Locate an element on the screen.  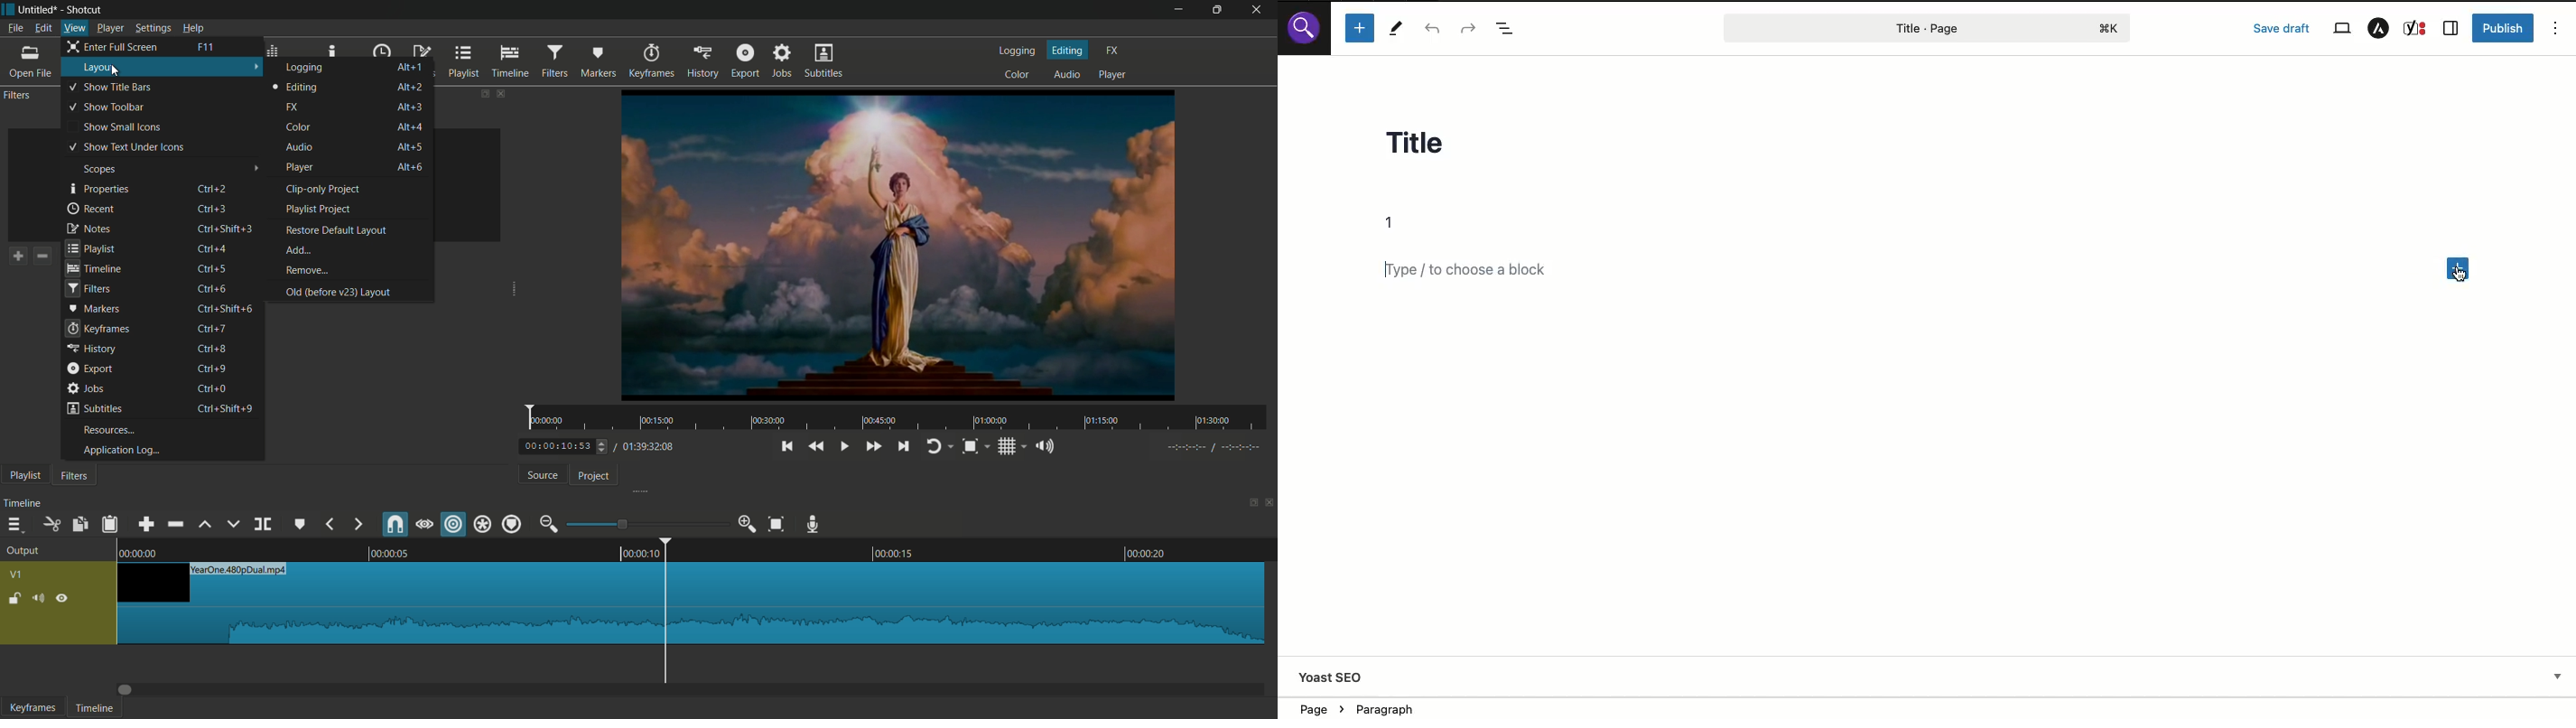
keyboard shortcut is located at coordinates (212, 207).